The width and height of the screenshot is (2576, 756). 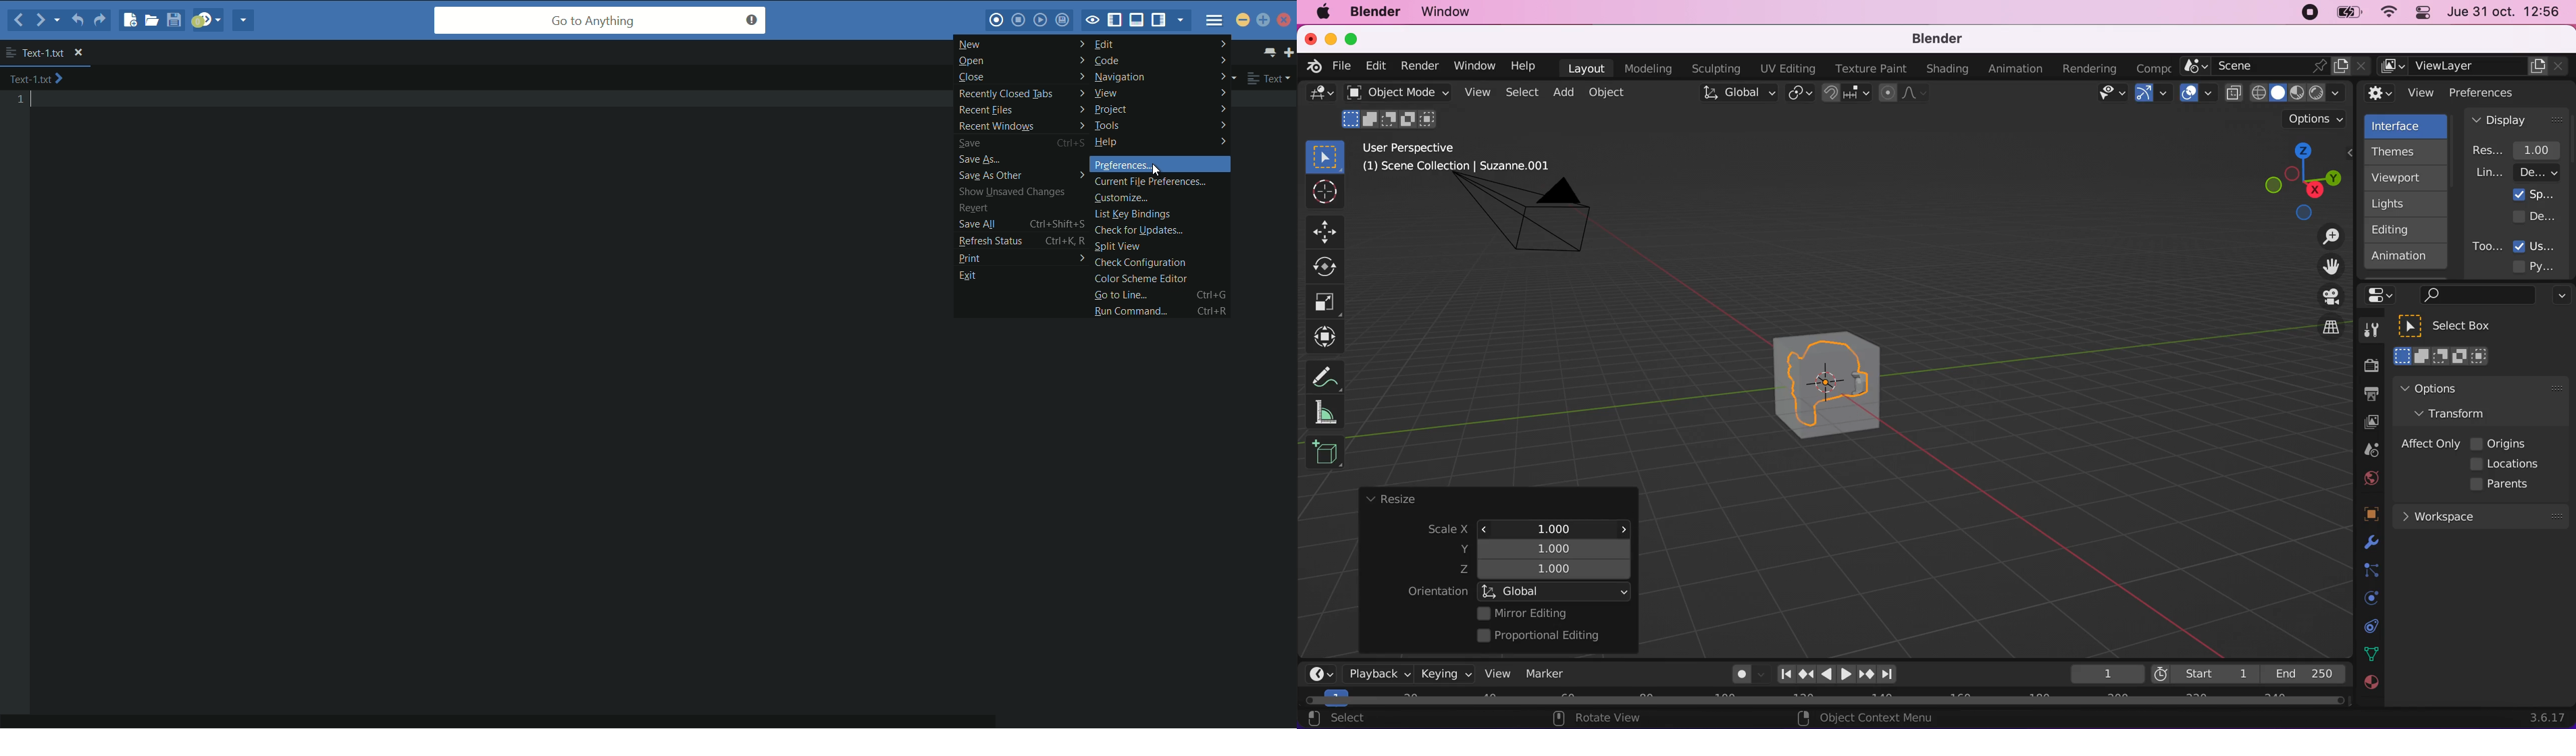 What do you see at coordinates (1493, 673) in the screenshot?
I see `view` at bounding box center [1493, 673].